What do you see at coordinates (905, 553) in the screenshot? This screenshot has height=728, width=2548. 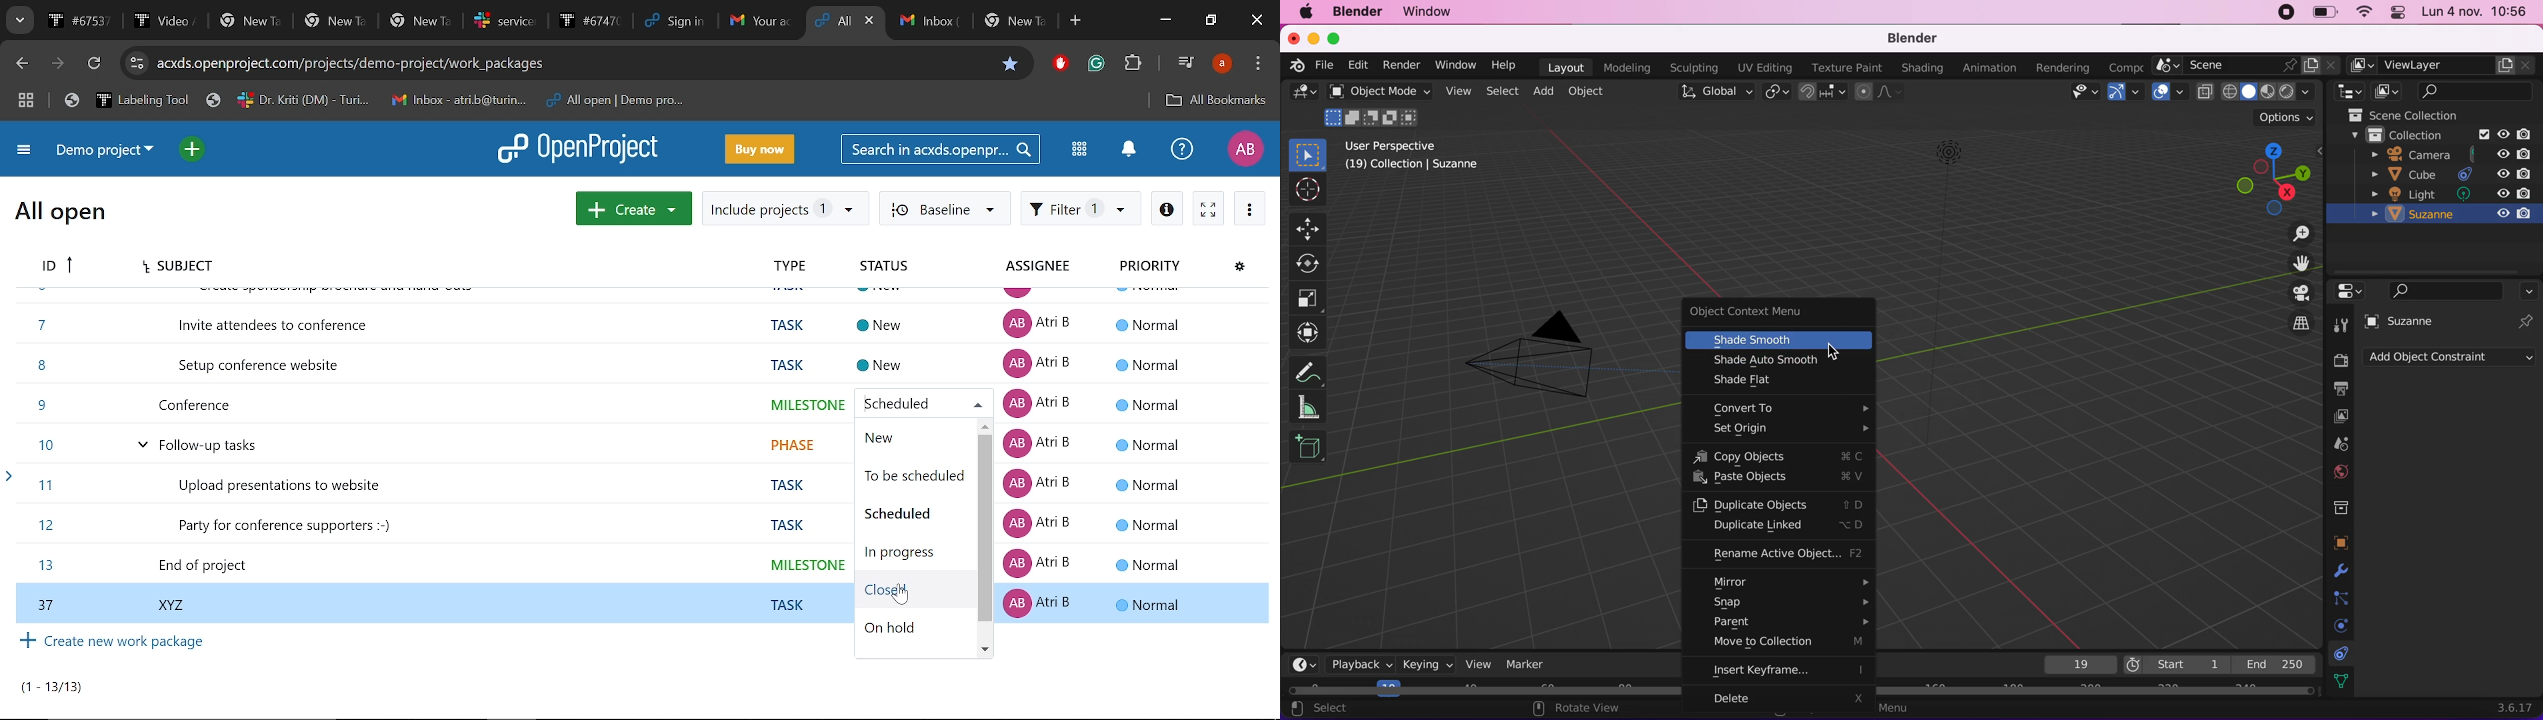 I see `Project status "In progress"` at bounding box center [905, 553].